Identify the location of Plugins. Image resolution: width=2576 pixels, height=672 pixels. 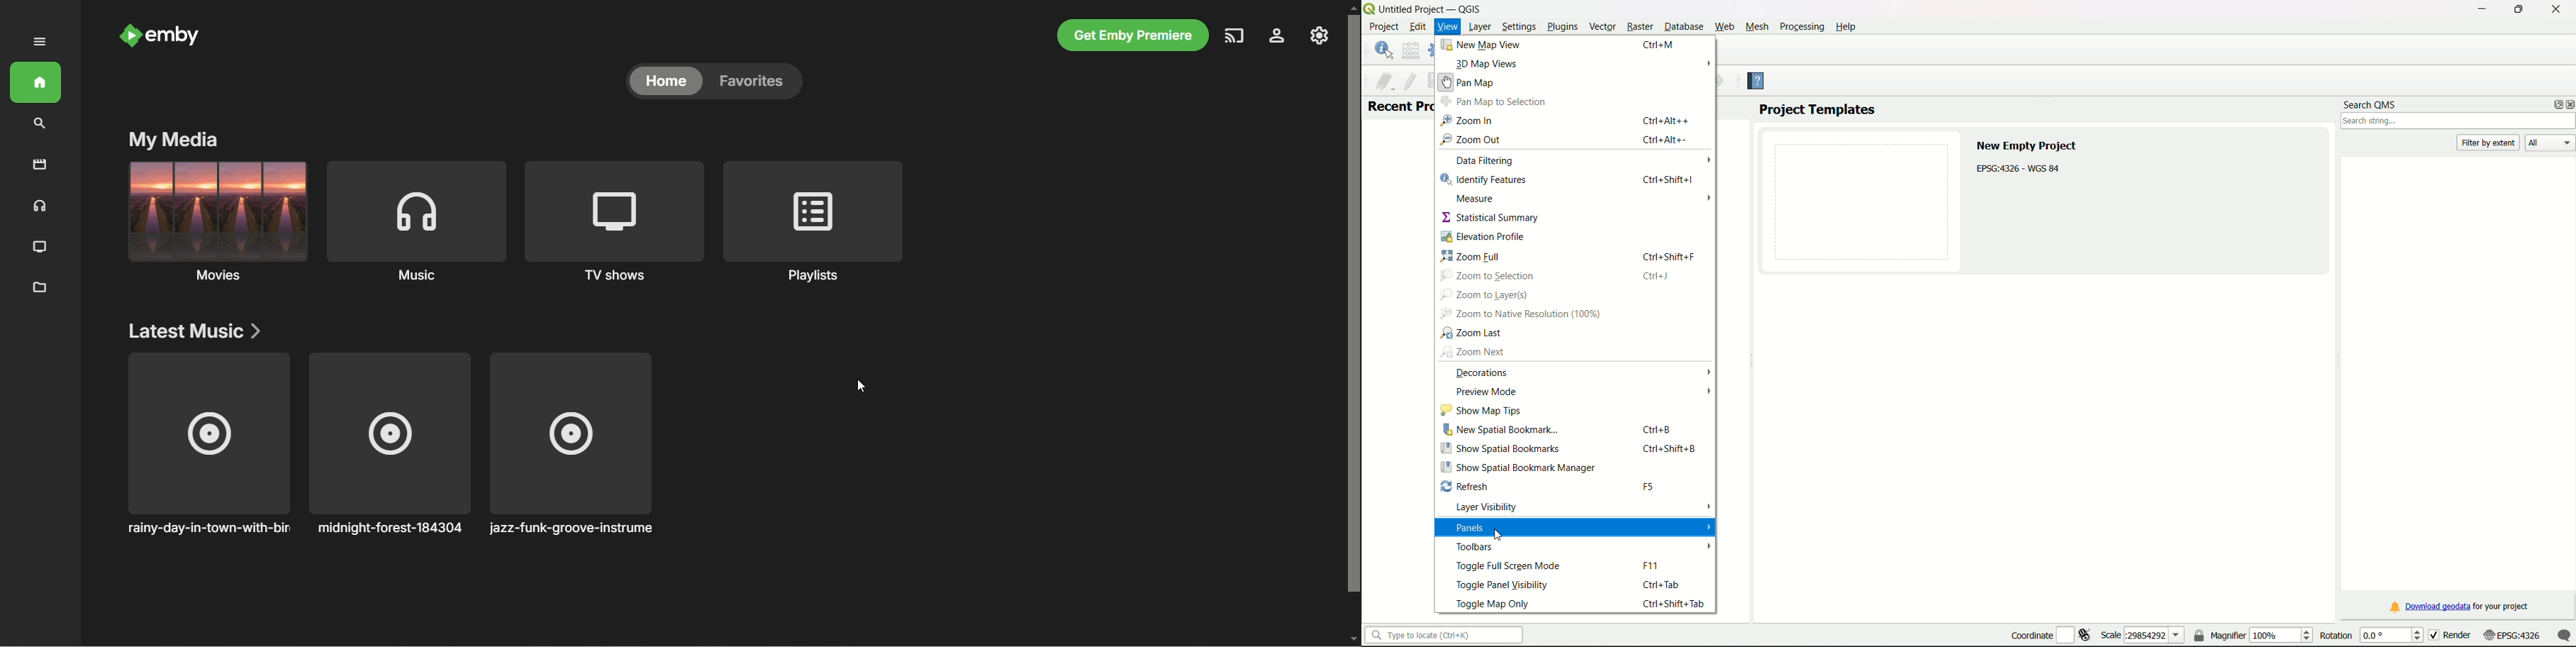
(1562, 27).